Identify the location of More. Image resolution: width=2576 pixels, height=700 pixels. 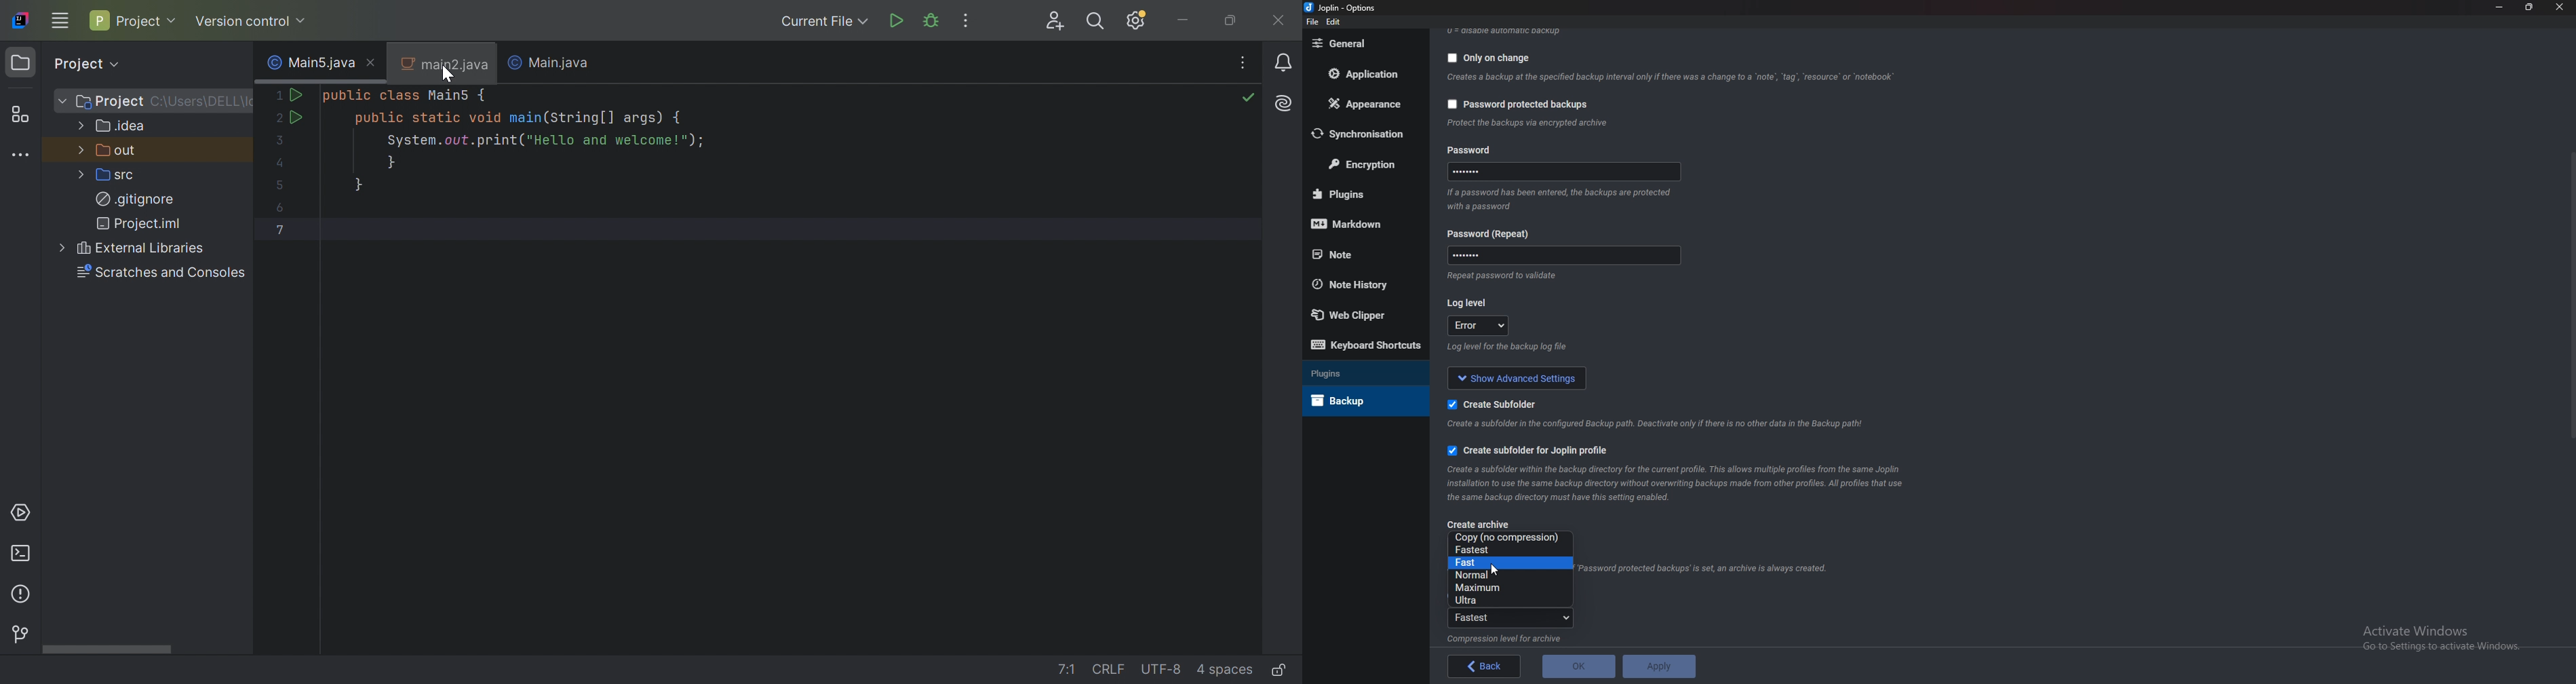
(81, 149).